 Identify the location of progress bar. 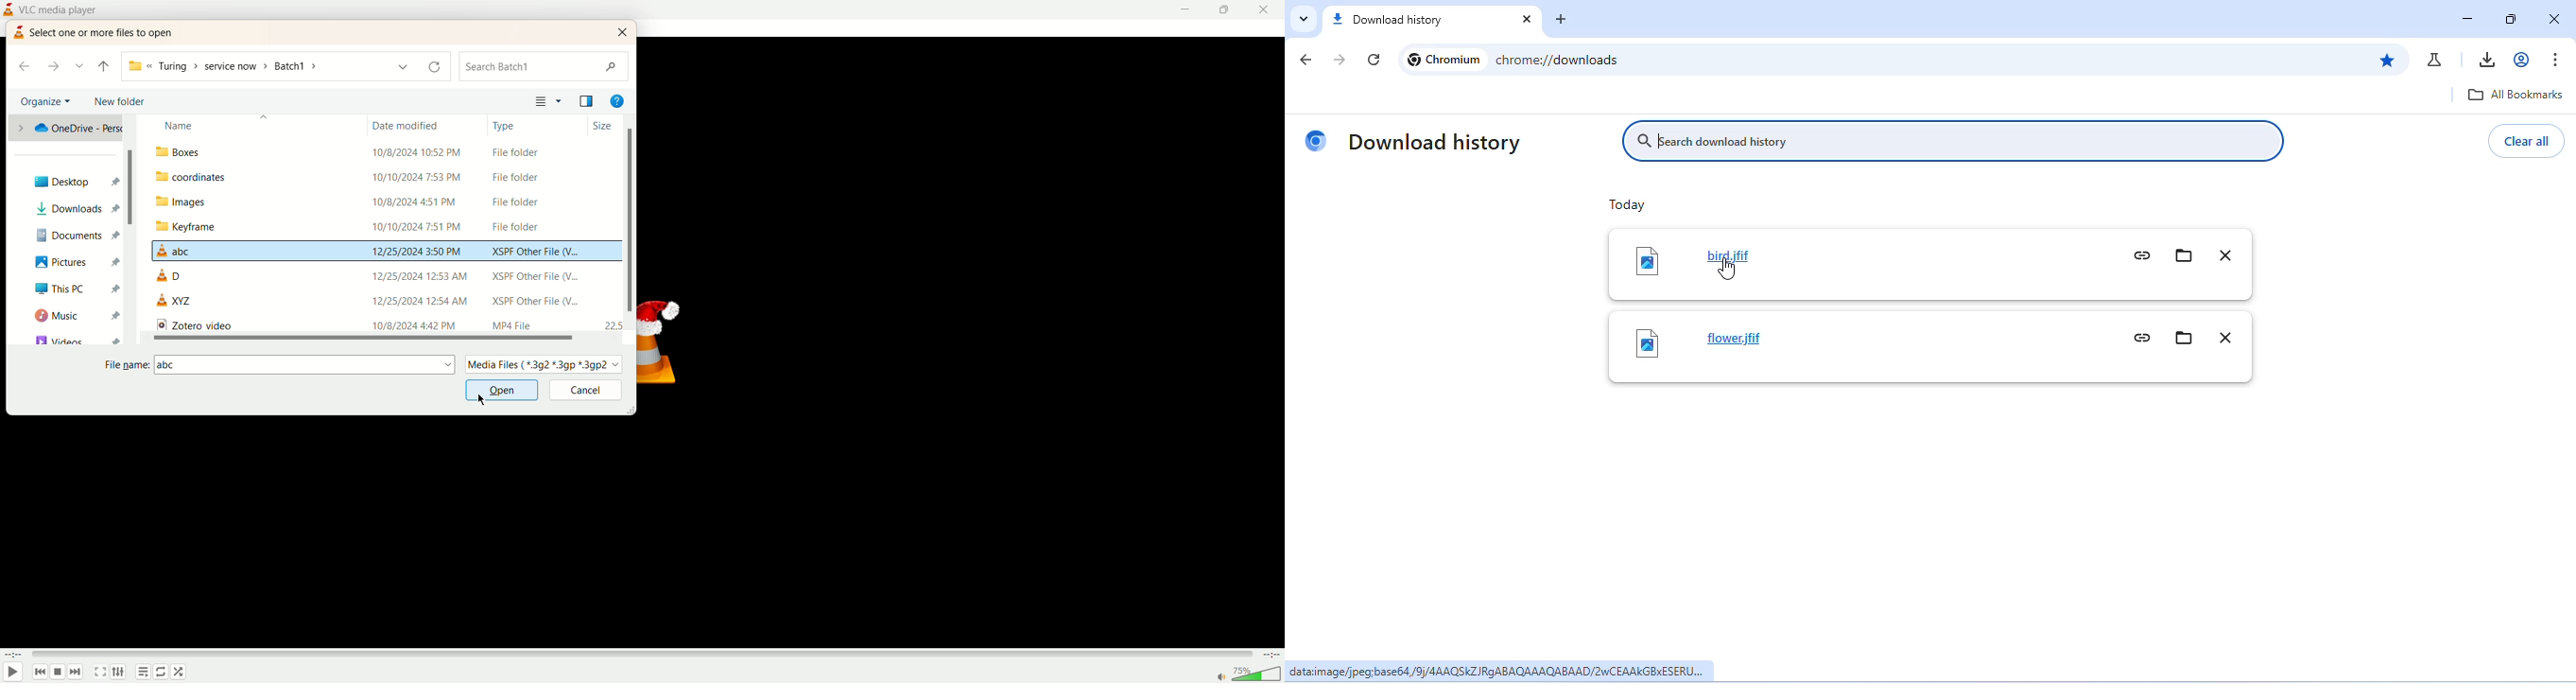
(641, 654).